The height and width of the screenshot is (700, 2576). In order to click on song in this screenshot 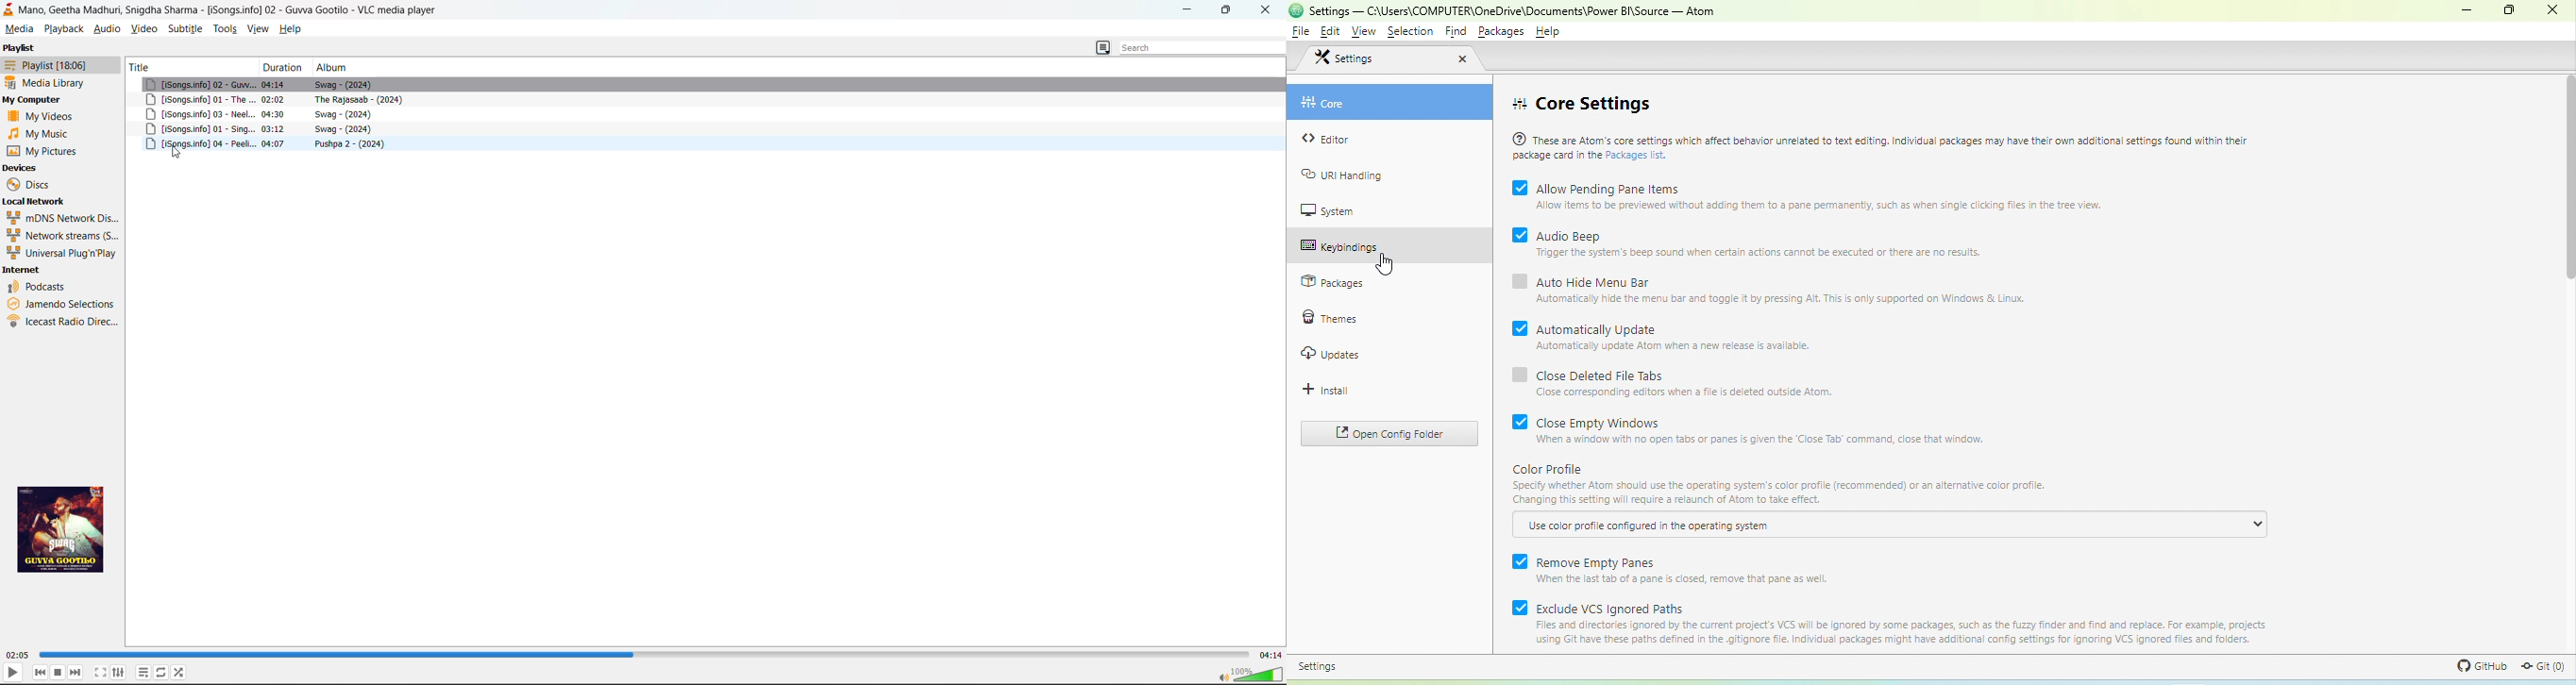, I will do `click(709, 84)`.